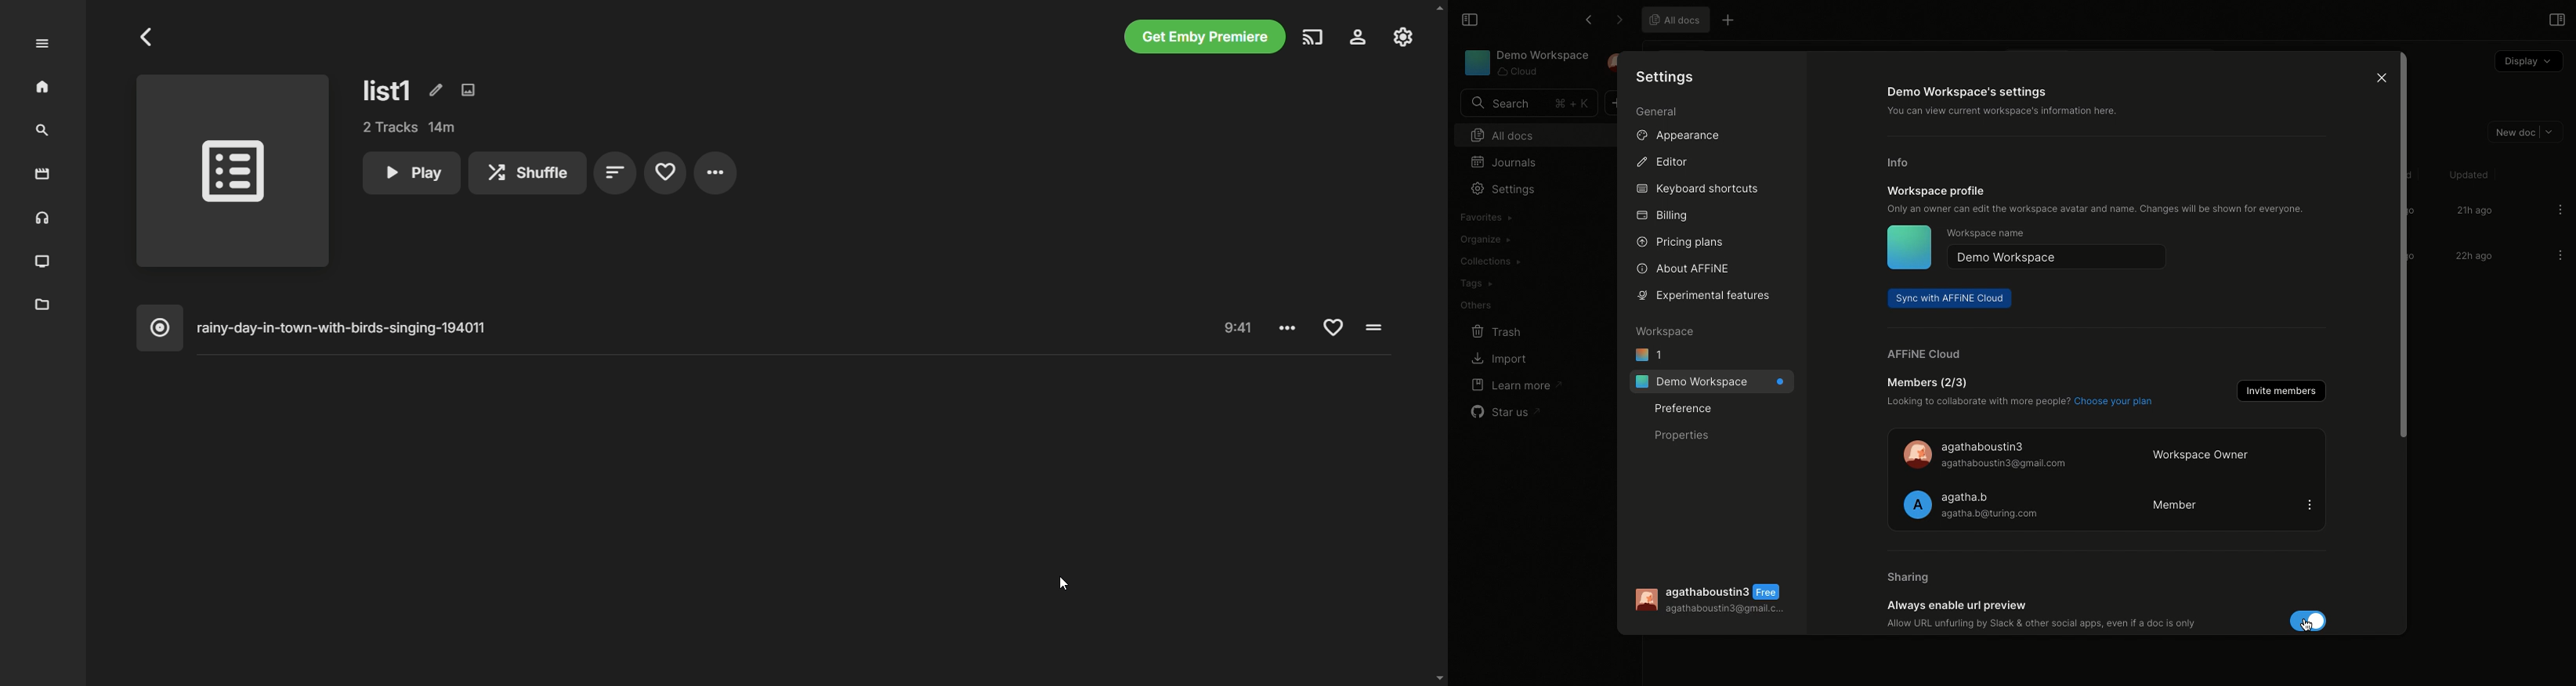 Image resolution: width=2576 pixels, height=700 pixels. What do you see at coordinates (1619, 20) in the screenshot?
I see `Forward` at bounding box center [1619, 20].